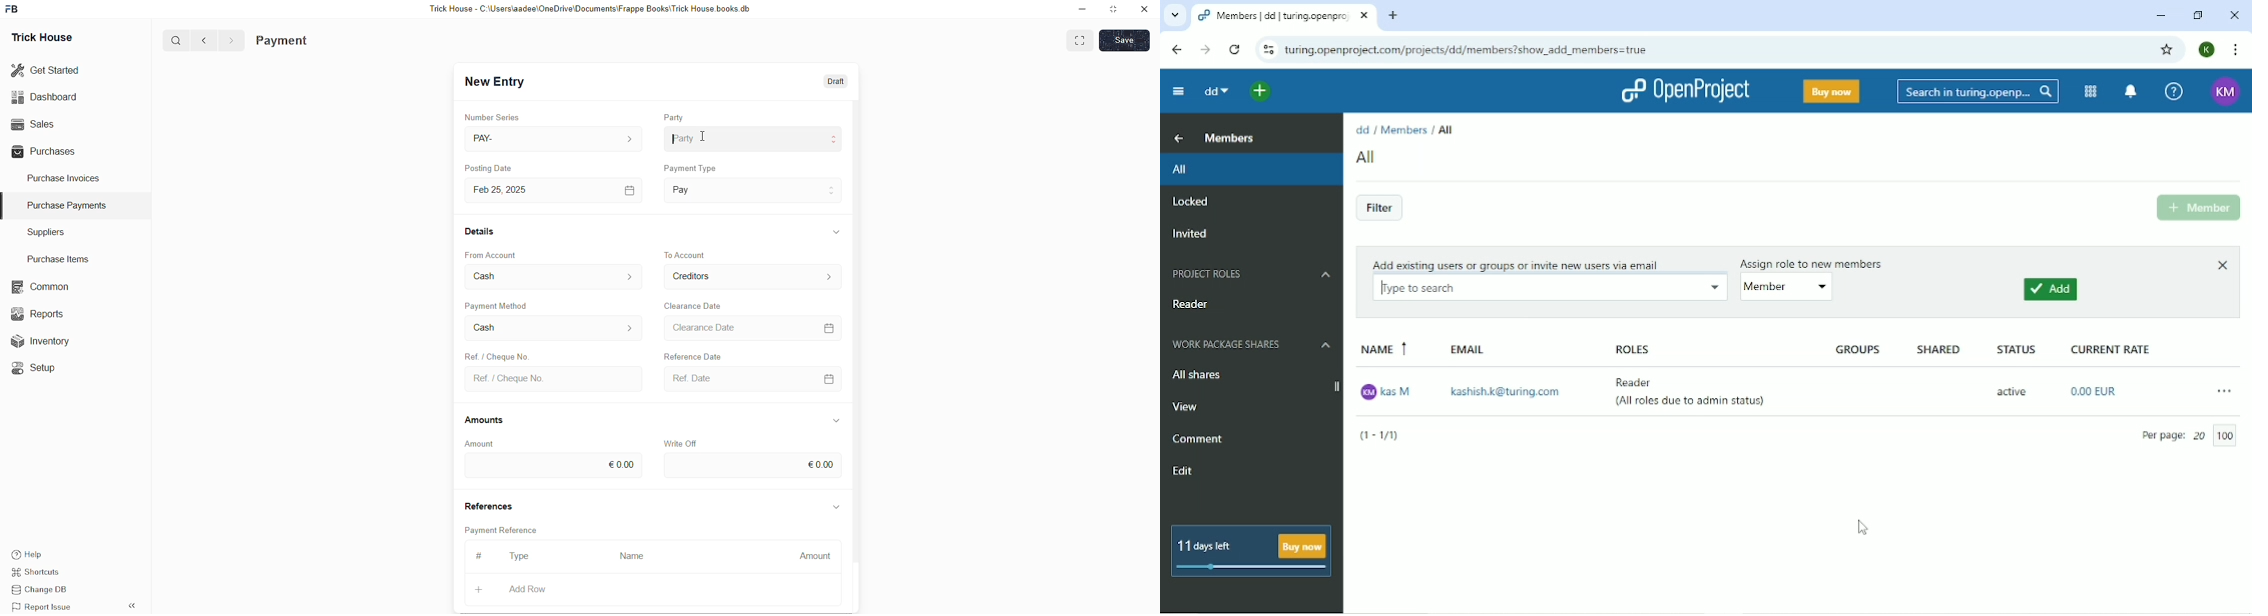 The height and width of the screenshot is (616, 2268). Describe the element at coordinates (491, 506) in the screenshot. I see `References` at that location.